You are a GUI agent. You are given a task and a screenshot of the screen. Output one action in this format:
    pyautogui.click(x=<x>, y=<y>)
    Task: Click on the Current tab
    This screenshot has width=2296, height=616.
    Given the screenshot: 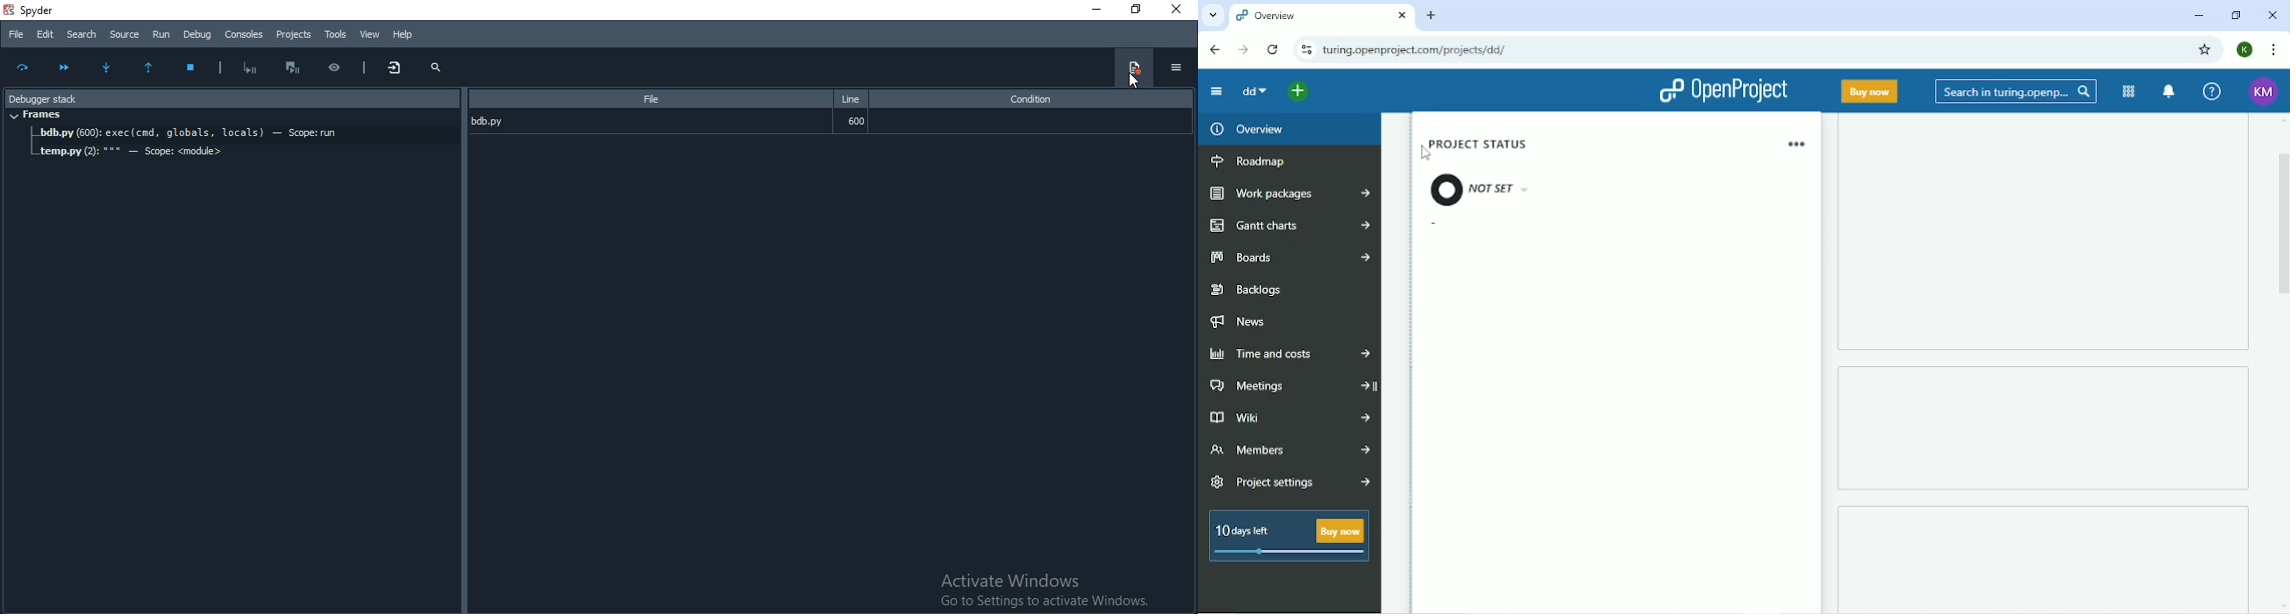 What is the action you would take?
    pyautogui.click(x=1321, y=15)
    